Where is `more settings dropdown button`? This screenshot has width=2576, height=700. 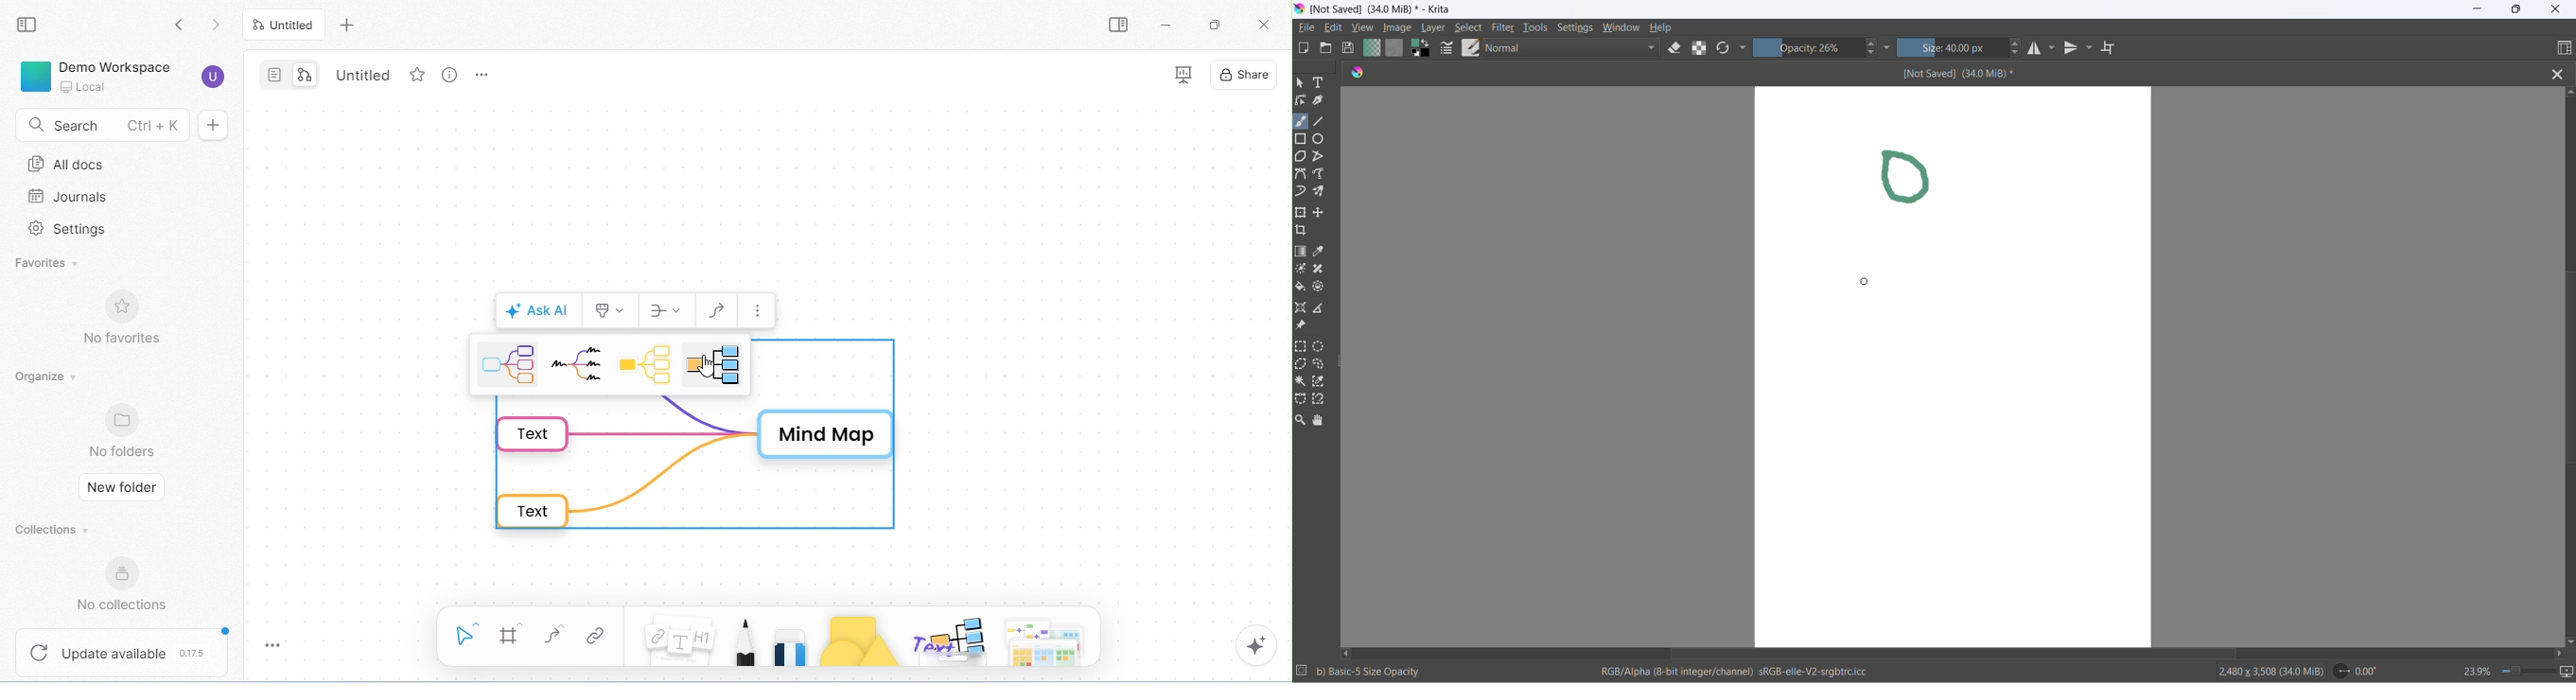 more settings dropdown button is located at coordinates (1888, 47).